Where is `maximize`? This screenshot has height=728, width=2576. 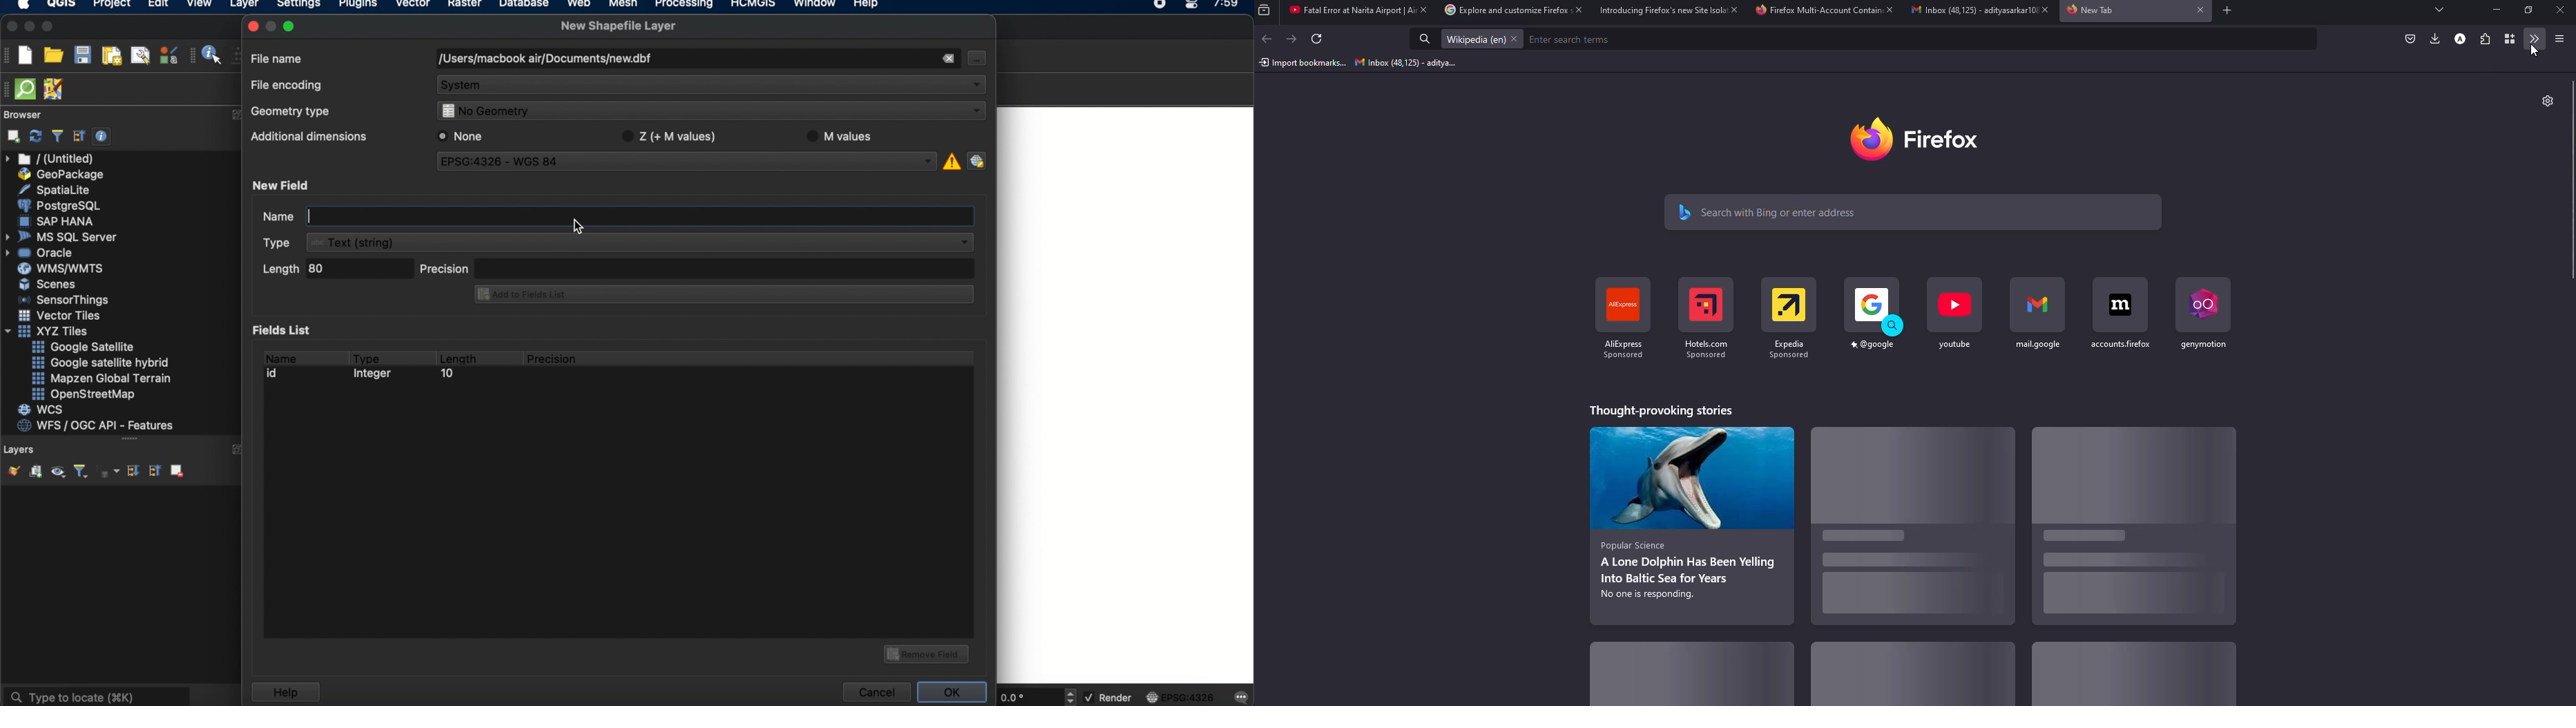
maximize is located at coordinates (48, 27).